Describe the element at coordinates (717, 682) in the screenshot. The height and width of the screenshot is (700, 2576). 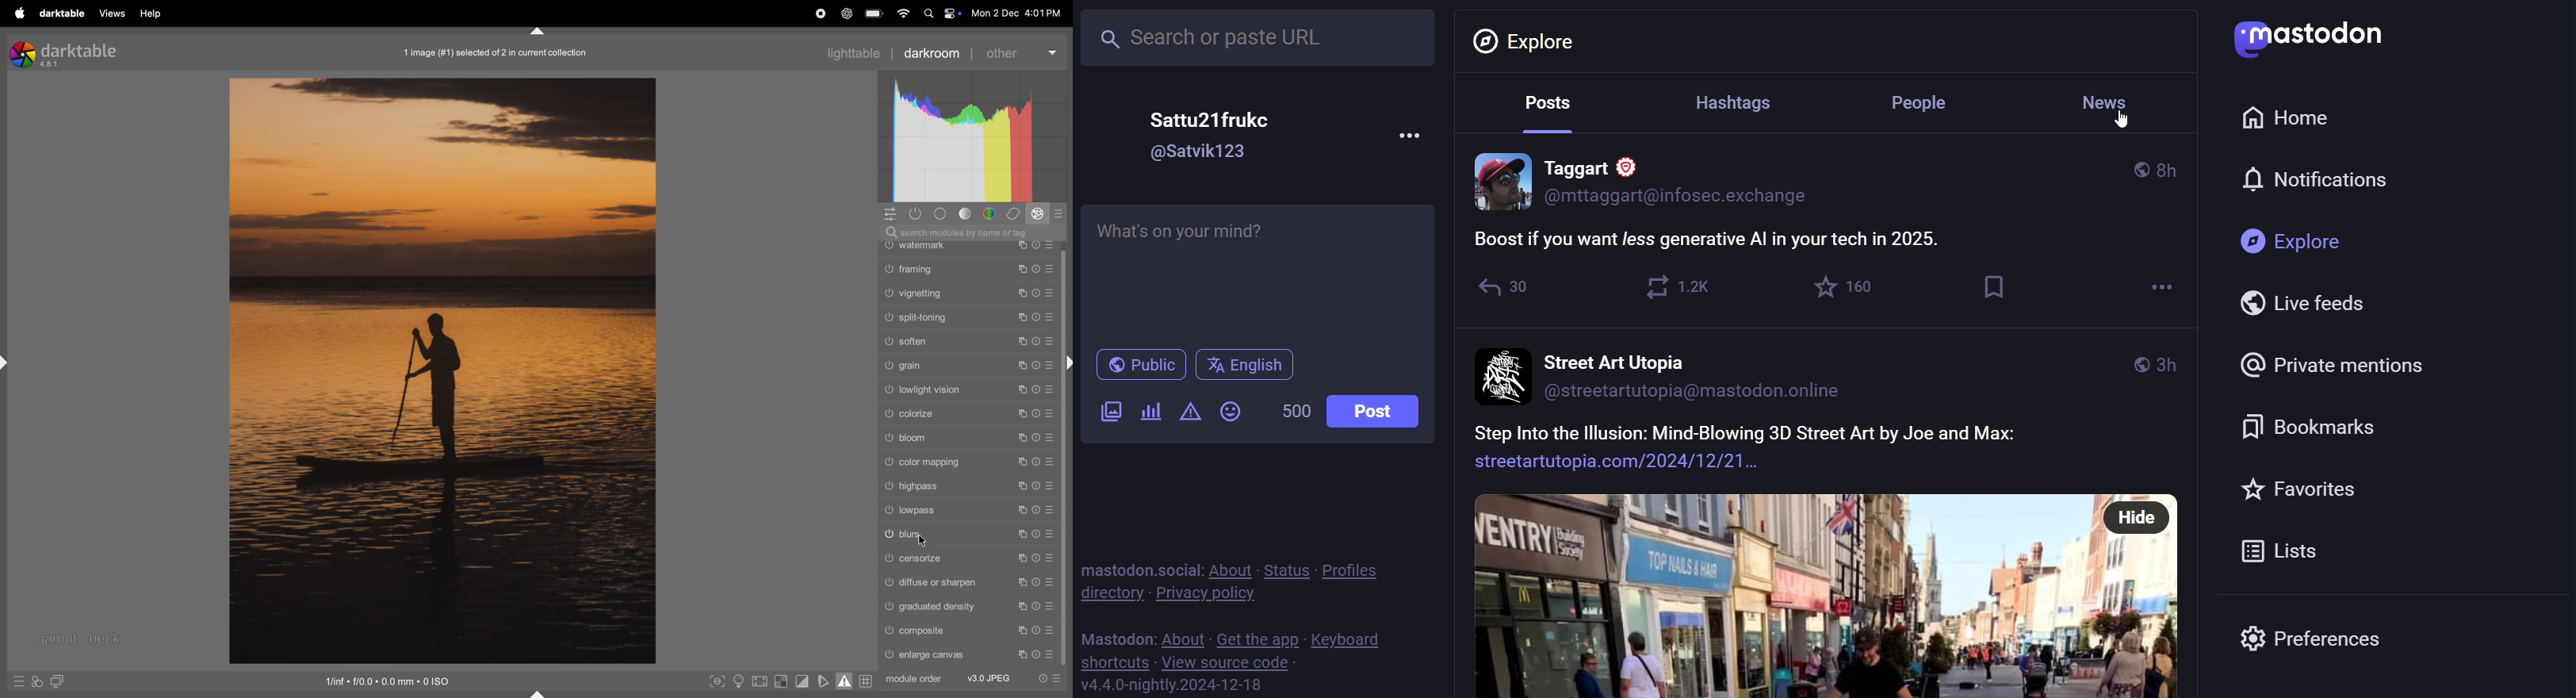
I see `toggle peak focusing mode` at that location.